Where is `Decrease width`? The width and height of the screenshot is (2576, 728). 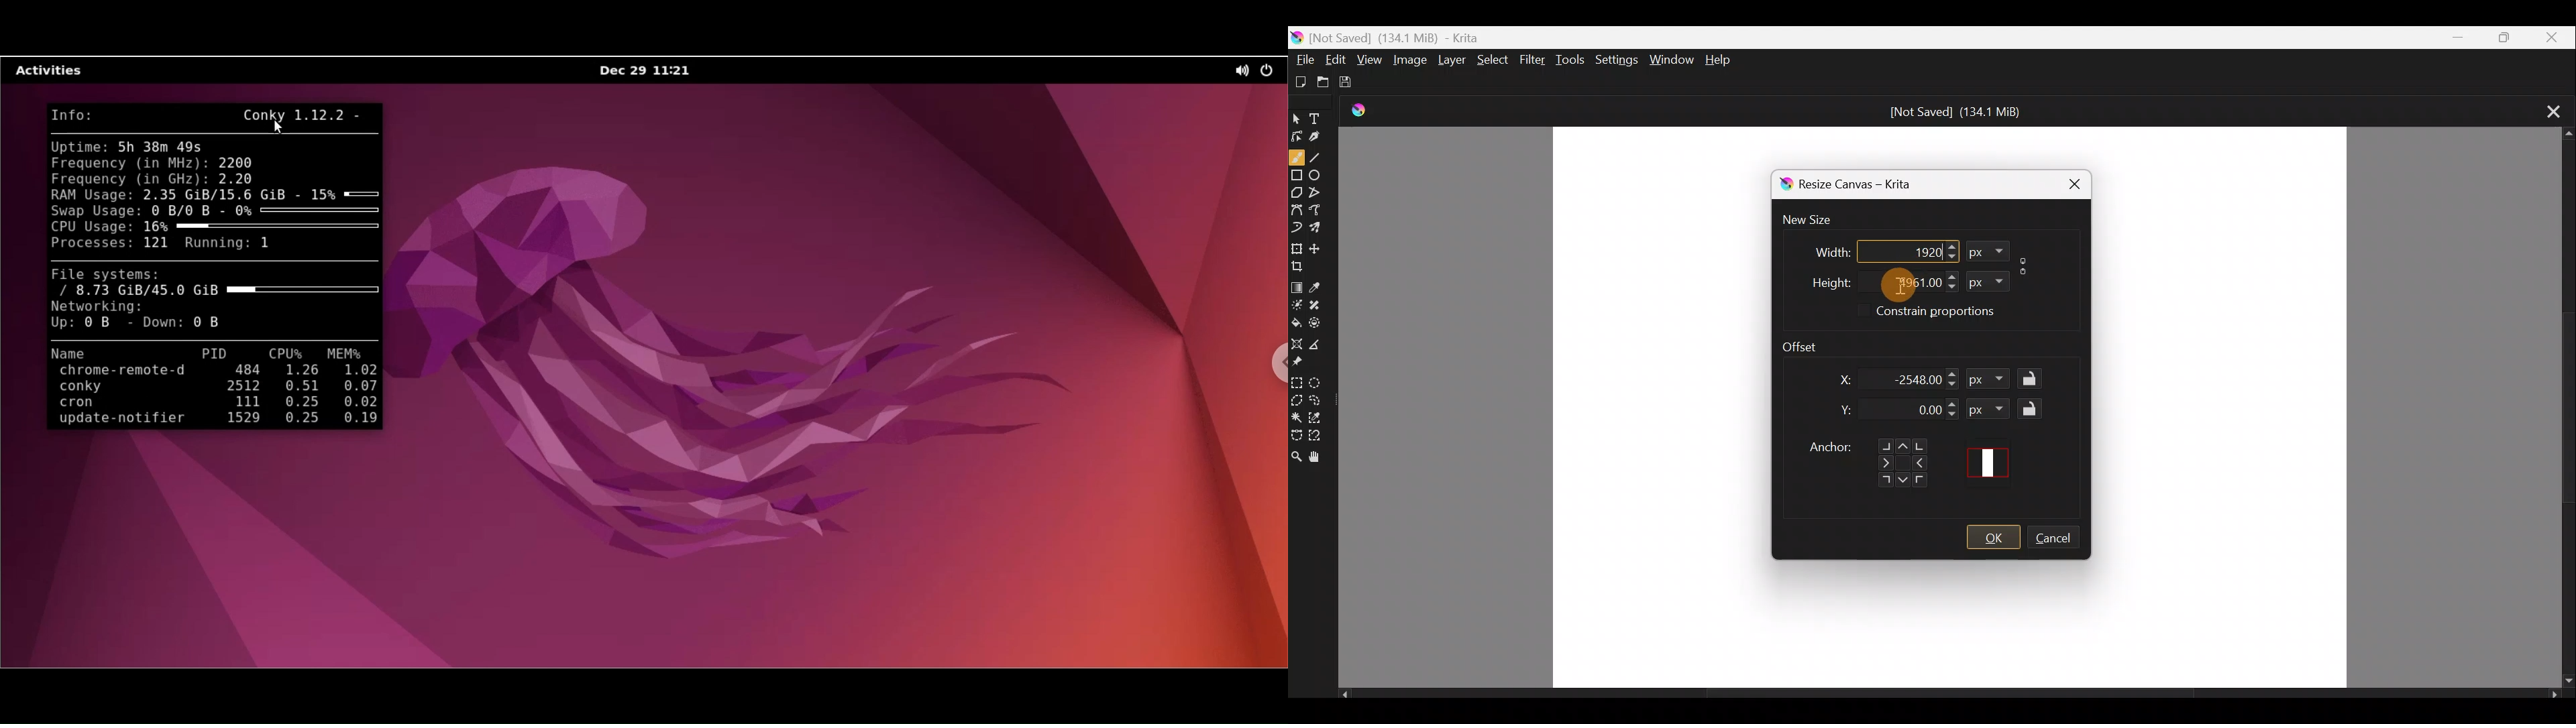 Decrease width is located at coordinates (1951, 257).